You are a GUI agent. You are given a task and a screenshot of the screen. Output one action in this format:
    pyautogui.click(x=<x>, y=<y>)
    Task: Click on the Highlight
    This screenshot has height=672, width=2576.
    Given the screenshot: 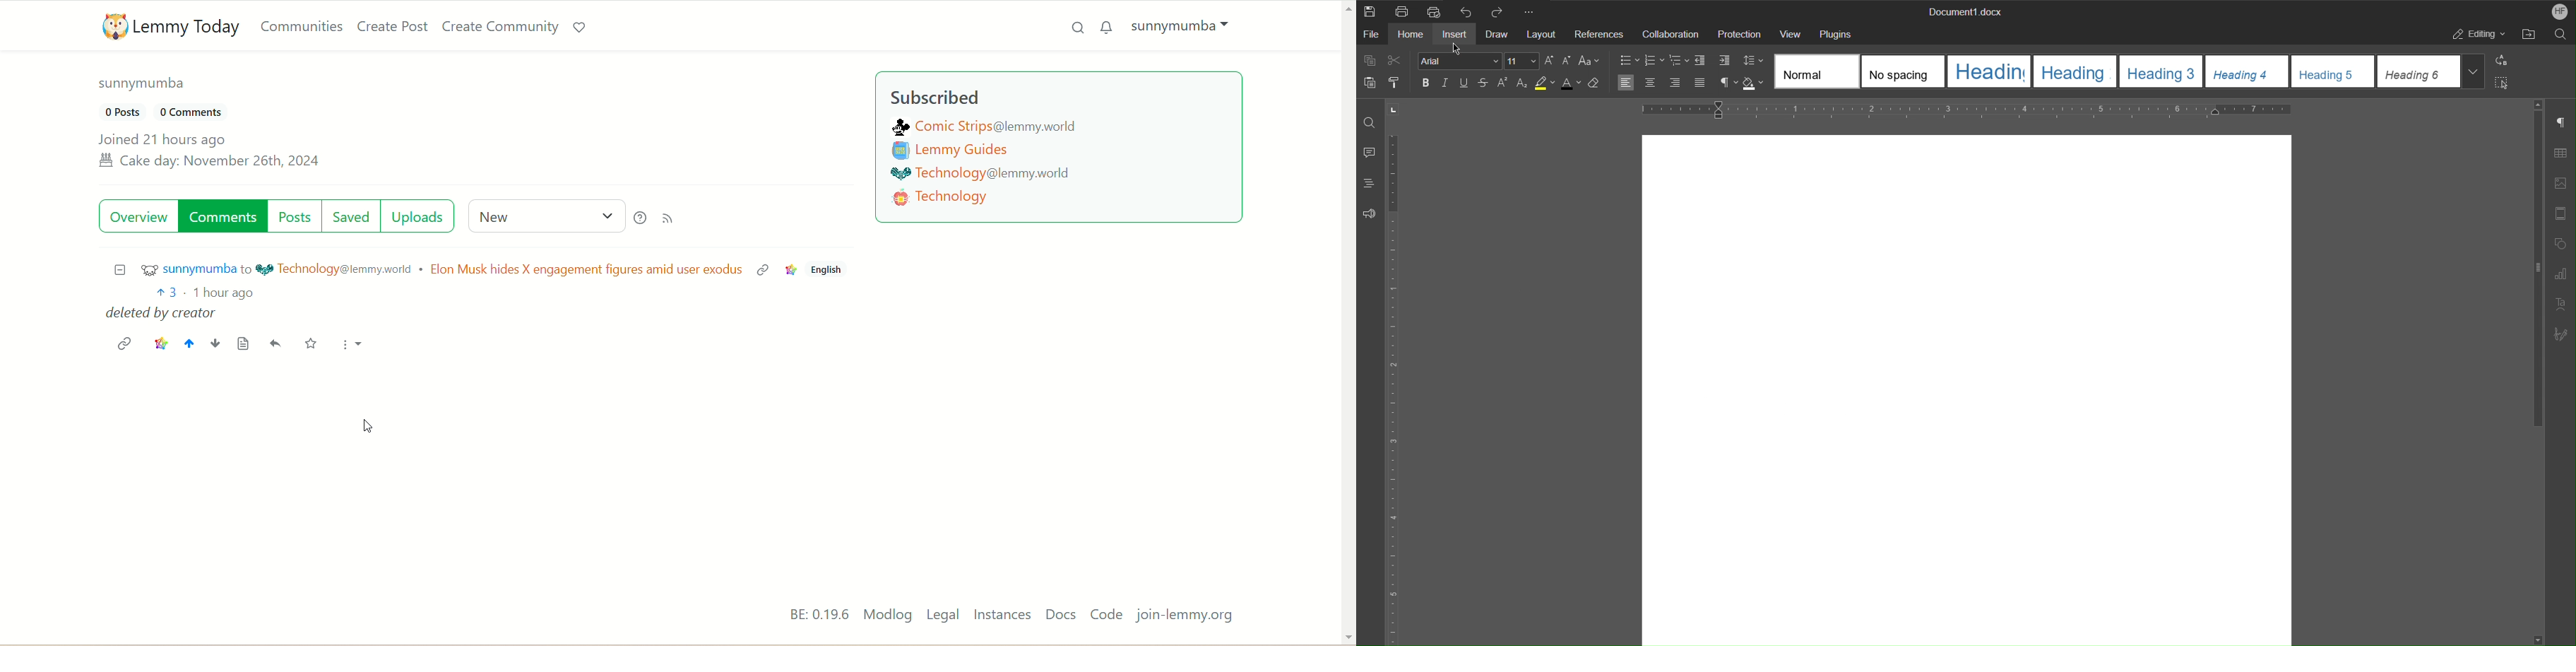 What is the action you would take?
    pyautogui.click(x=1546, y=83)
    